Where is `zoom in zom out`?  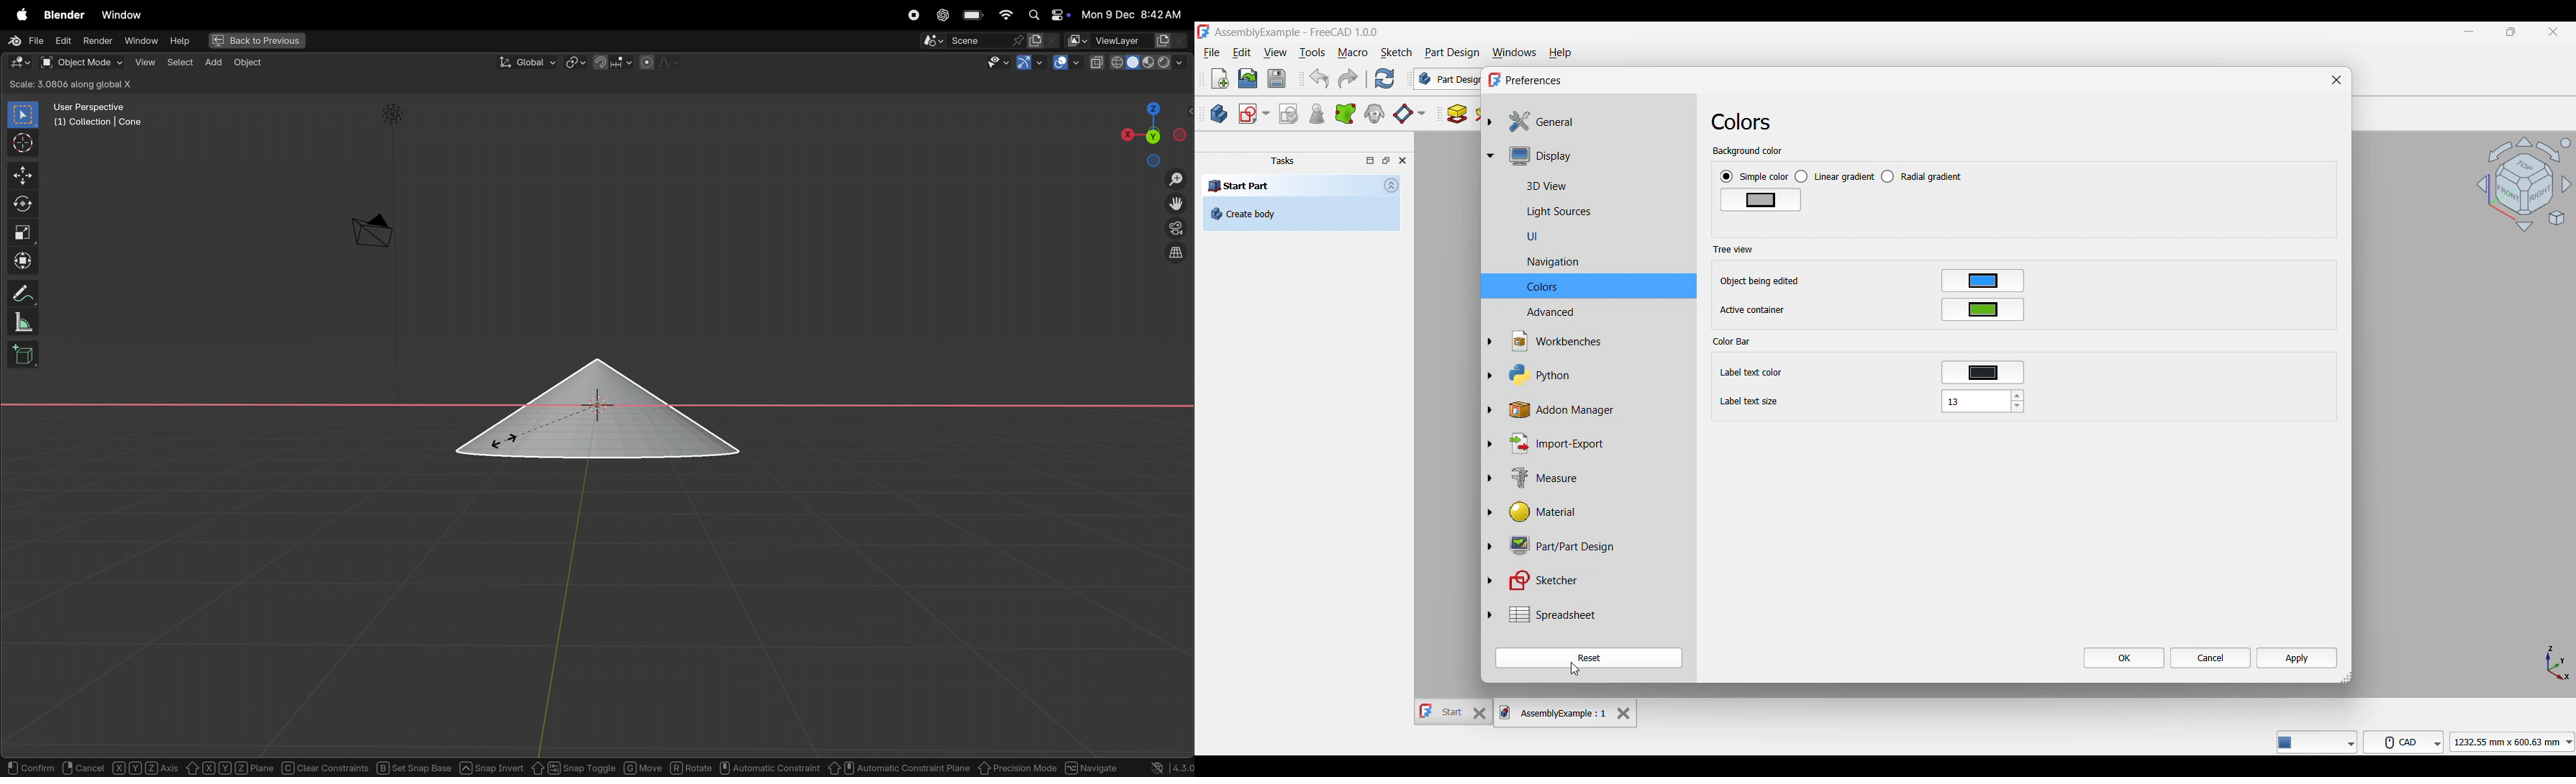
zoom in zom out is located at coordinates (1179, 179).